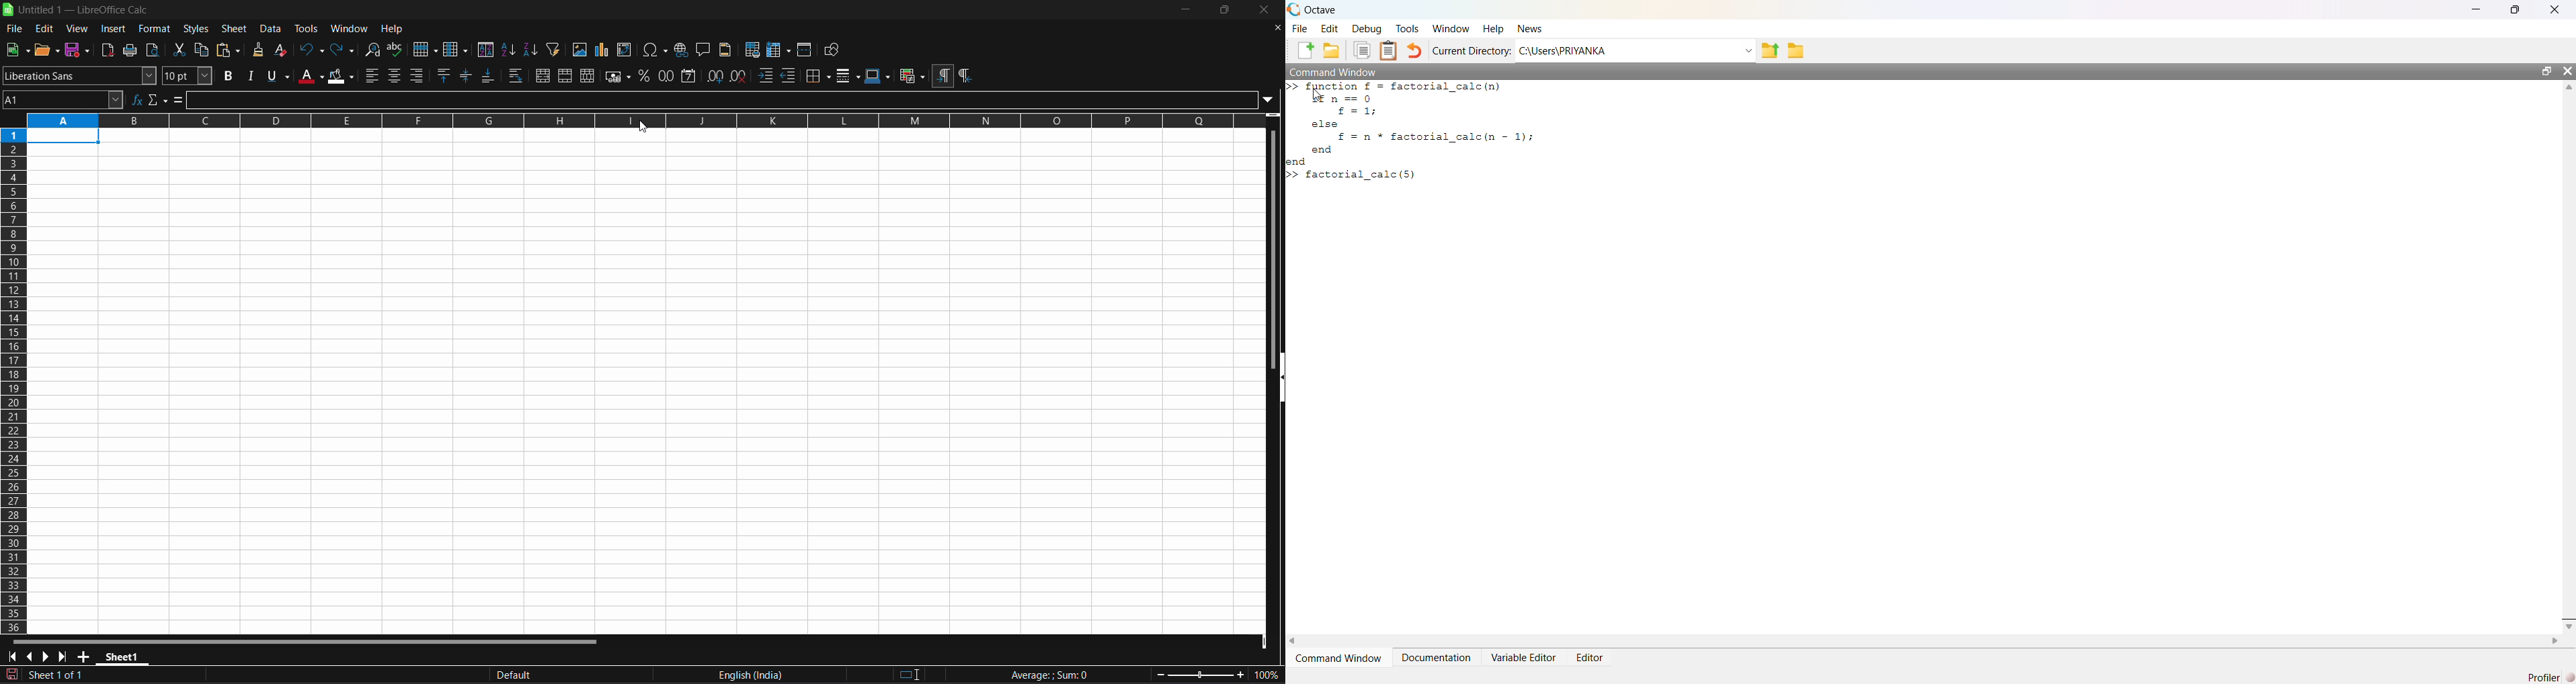 The height and width of the screenshot is (700, 2576). Describe the element at coordinates (27, 655) in the screenshot. I see `scroll to previous sheet` at that location.